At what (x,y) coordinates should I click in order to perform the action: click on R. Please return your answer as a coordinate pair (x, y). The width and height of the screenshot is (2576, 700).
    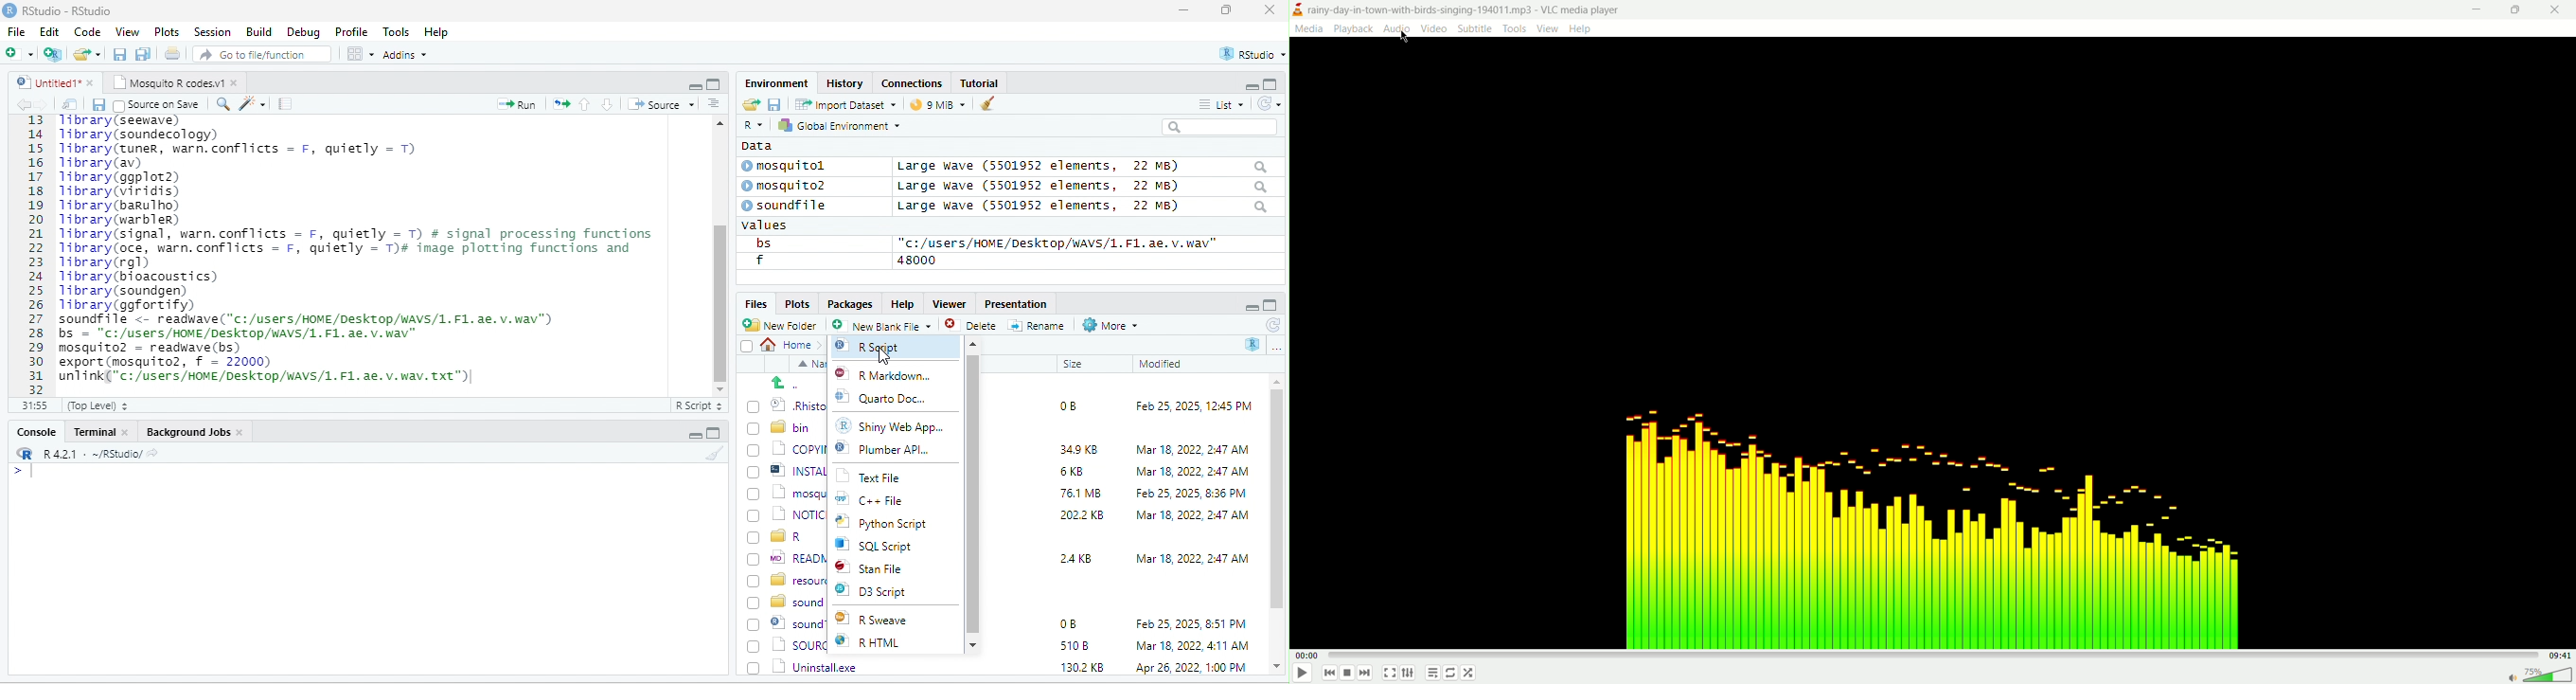
    Looking at the image, I should click on (752, 126).